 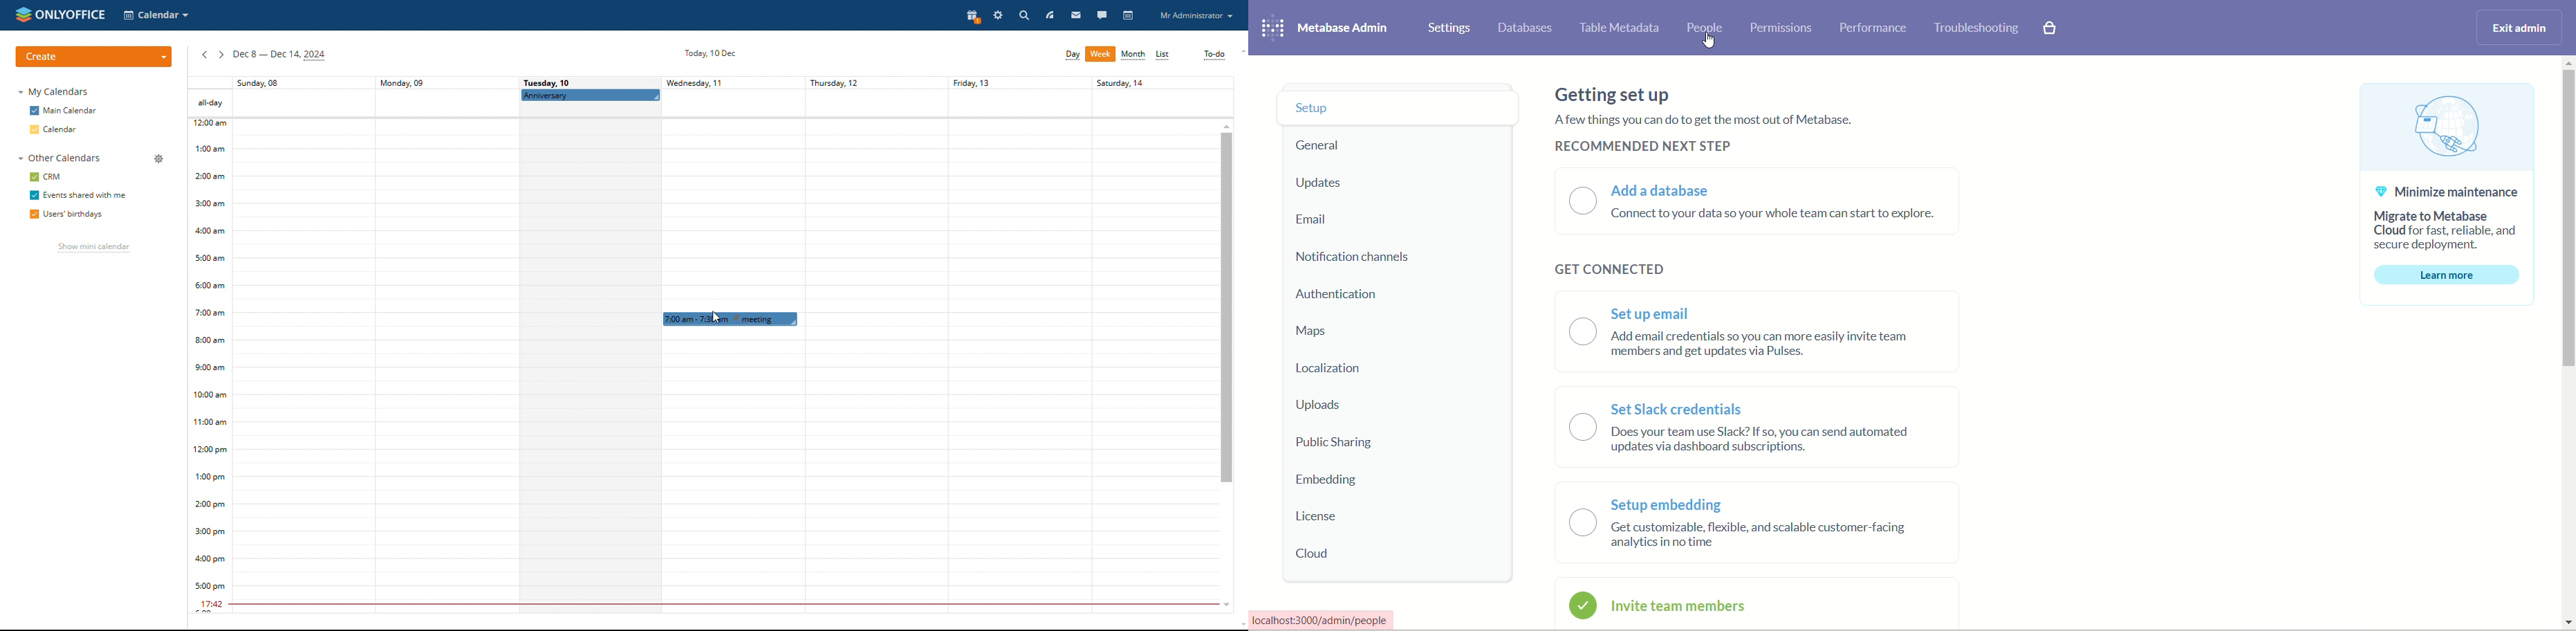 What do you see at coordinates (2054, 28) in the screenshot?
I see `paid features` at bounding box center [2054, 28].